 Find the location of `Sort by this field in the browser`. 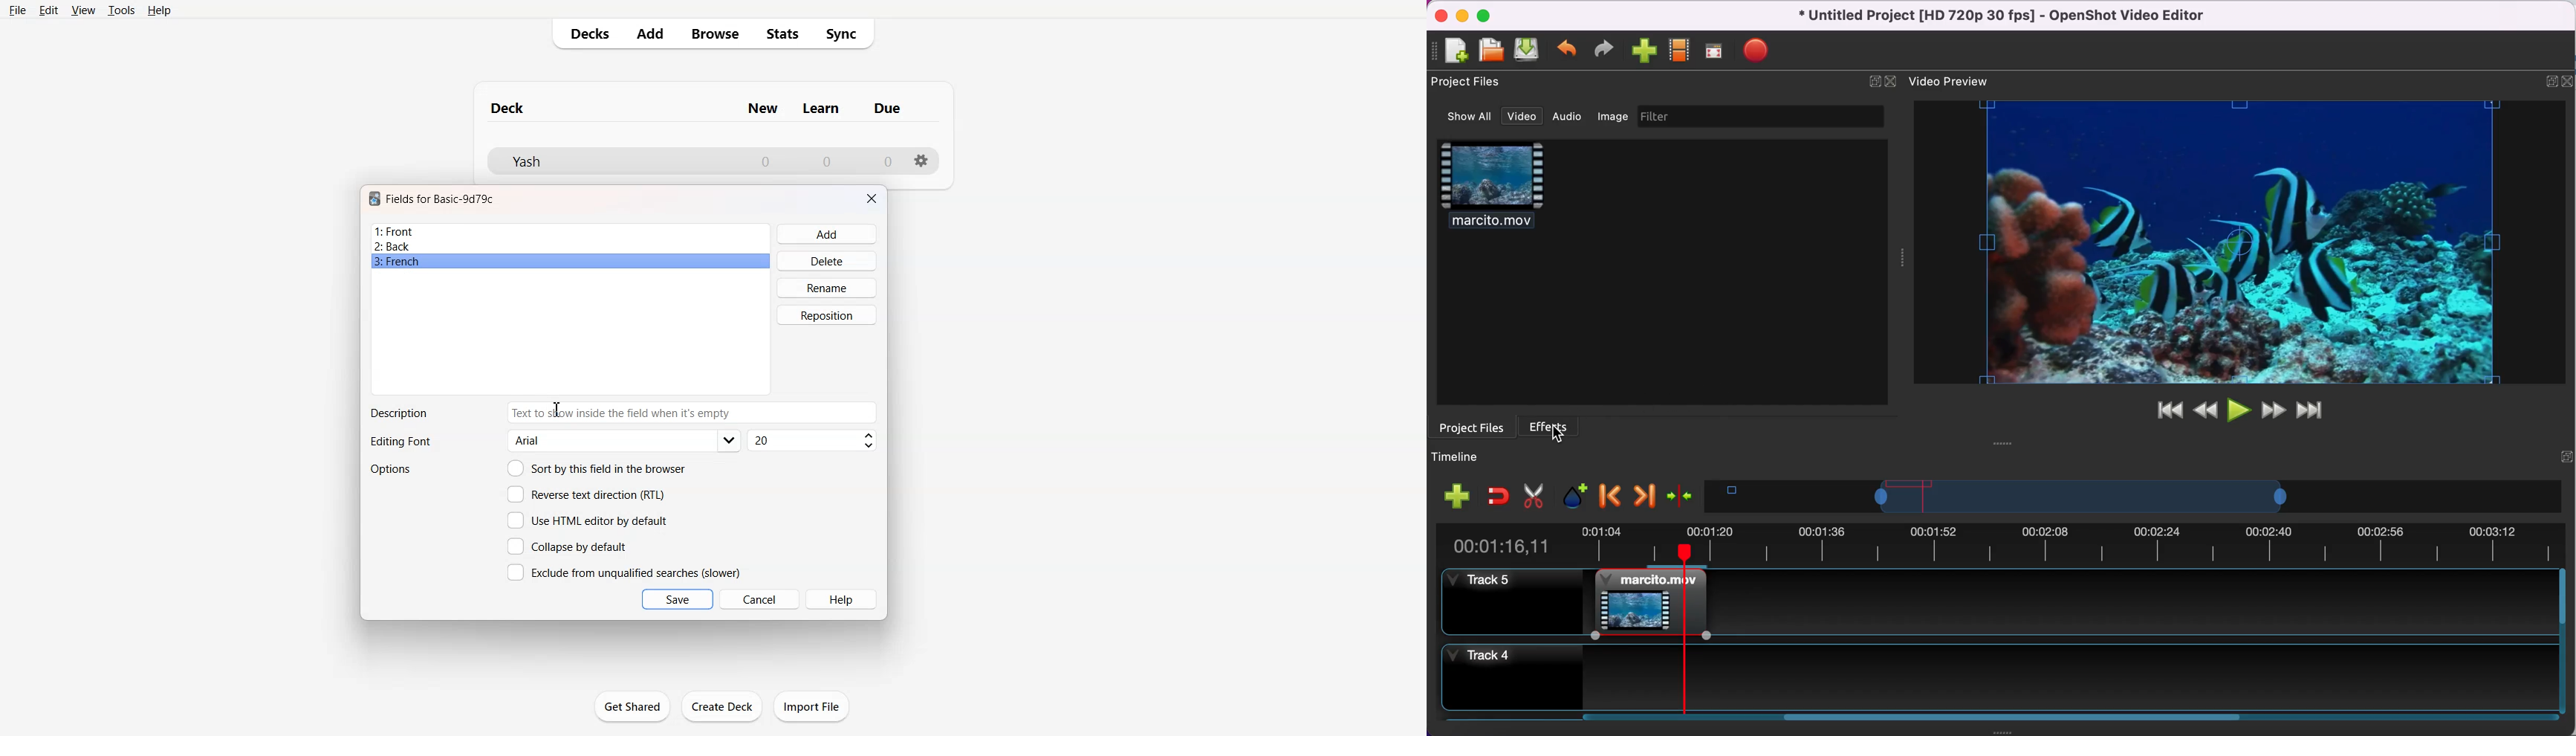

Sort by this field in the browser is located at coordinates (597, 468).